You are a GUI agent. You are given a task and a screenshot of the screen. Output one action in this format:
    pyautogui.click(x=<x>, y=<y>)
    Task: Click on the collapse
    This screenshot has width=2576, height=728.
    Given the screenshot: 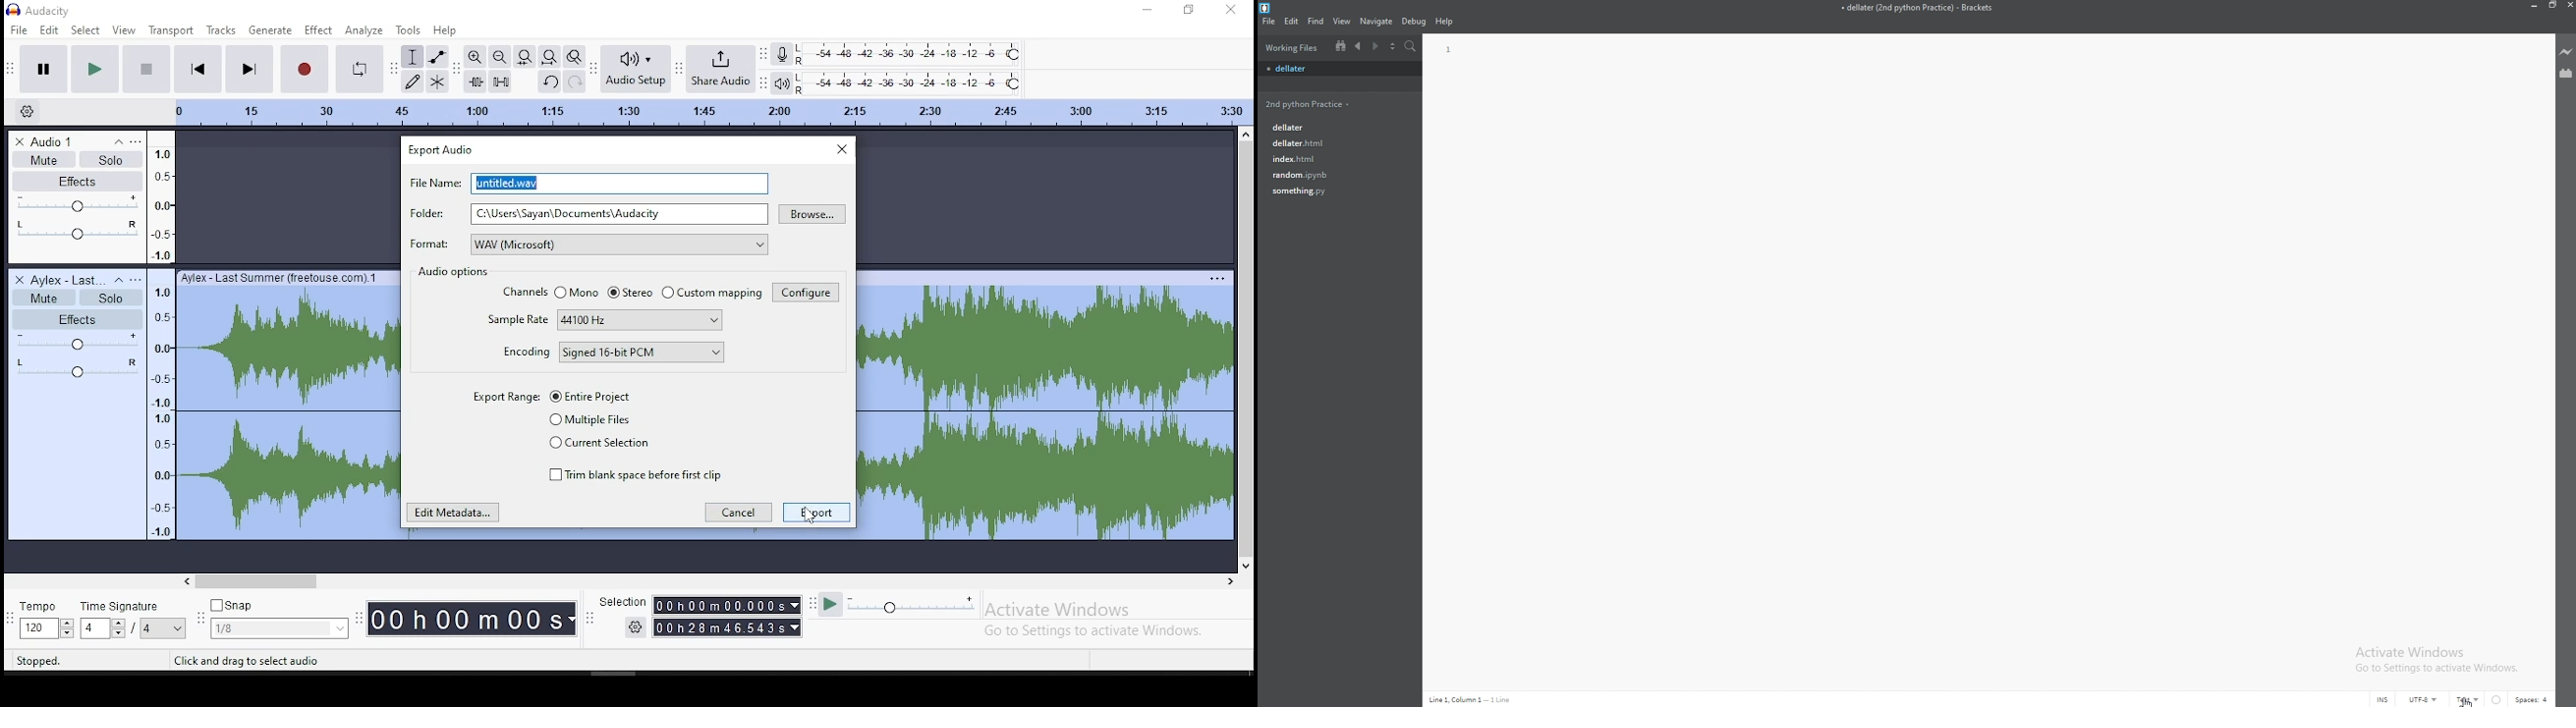 What is the action you would take?
    pyautogui.click(x=118, y=141)
    